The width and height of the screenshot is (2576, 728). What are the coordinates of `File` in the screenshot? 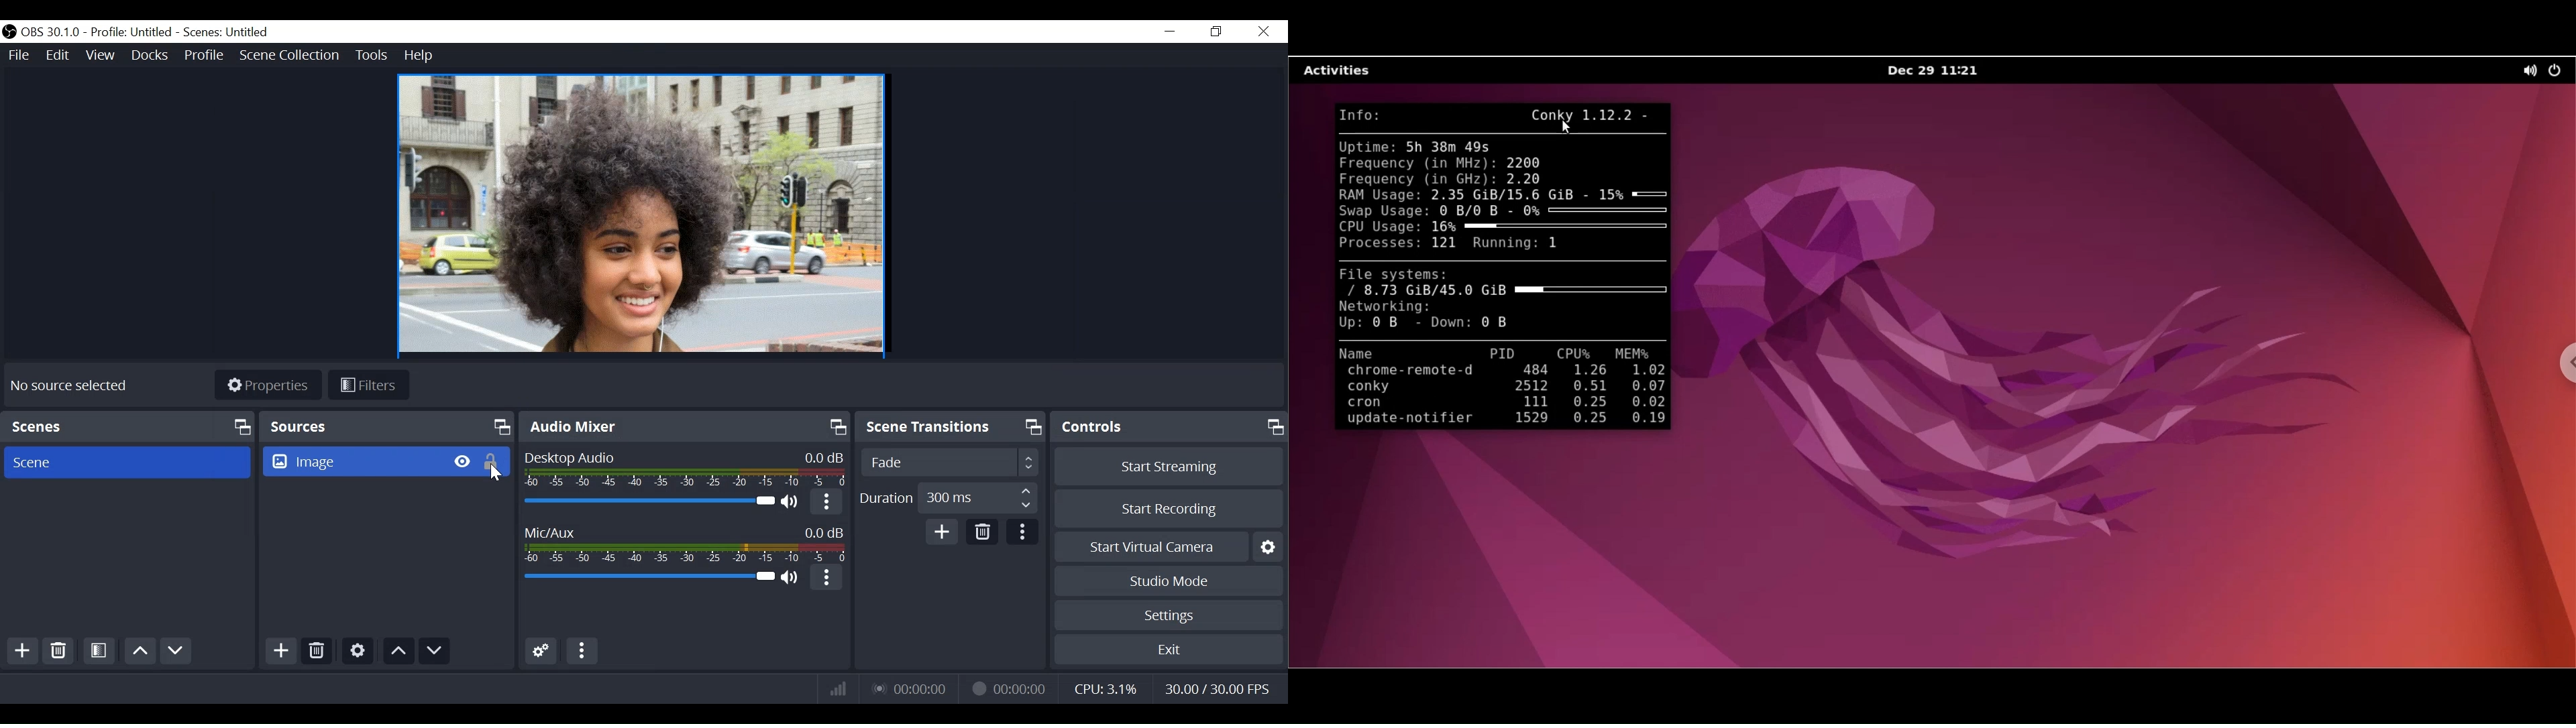 It's located at (19, 54).